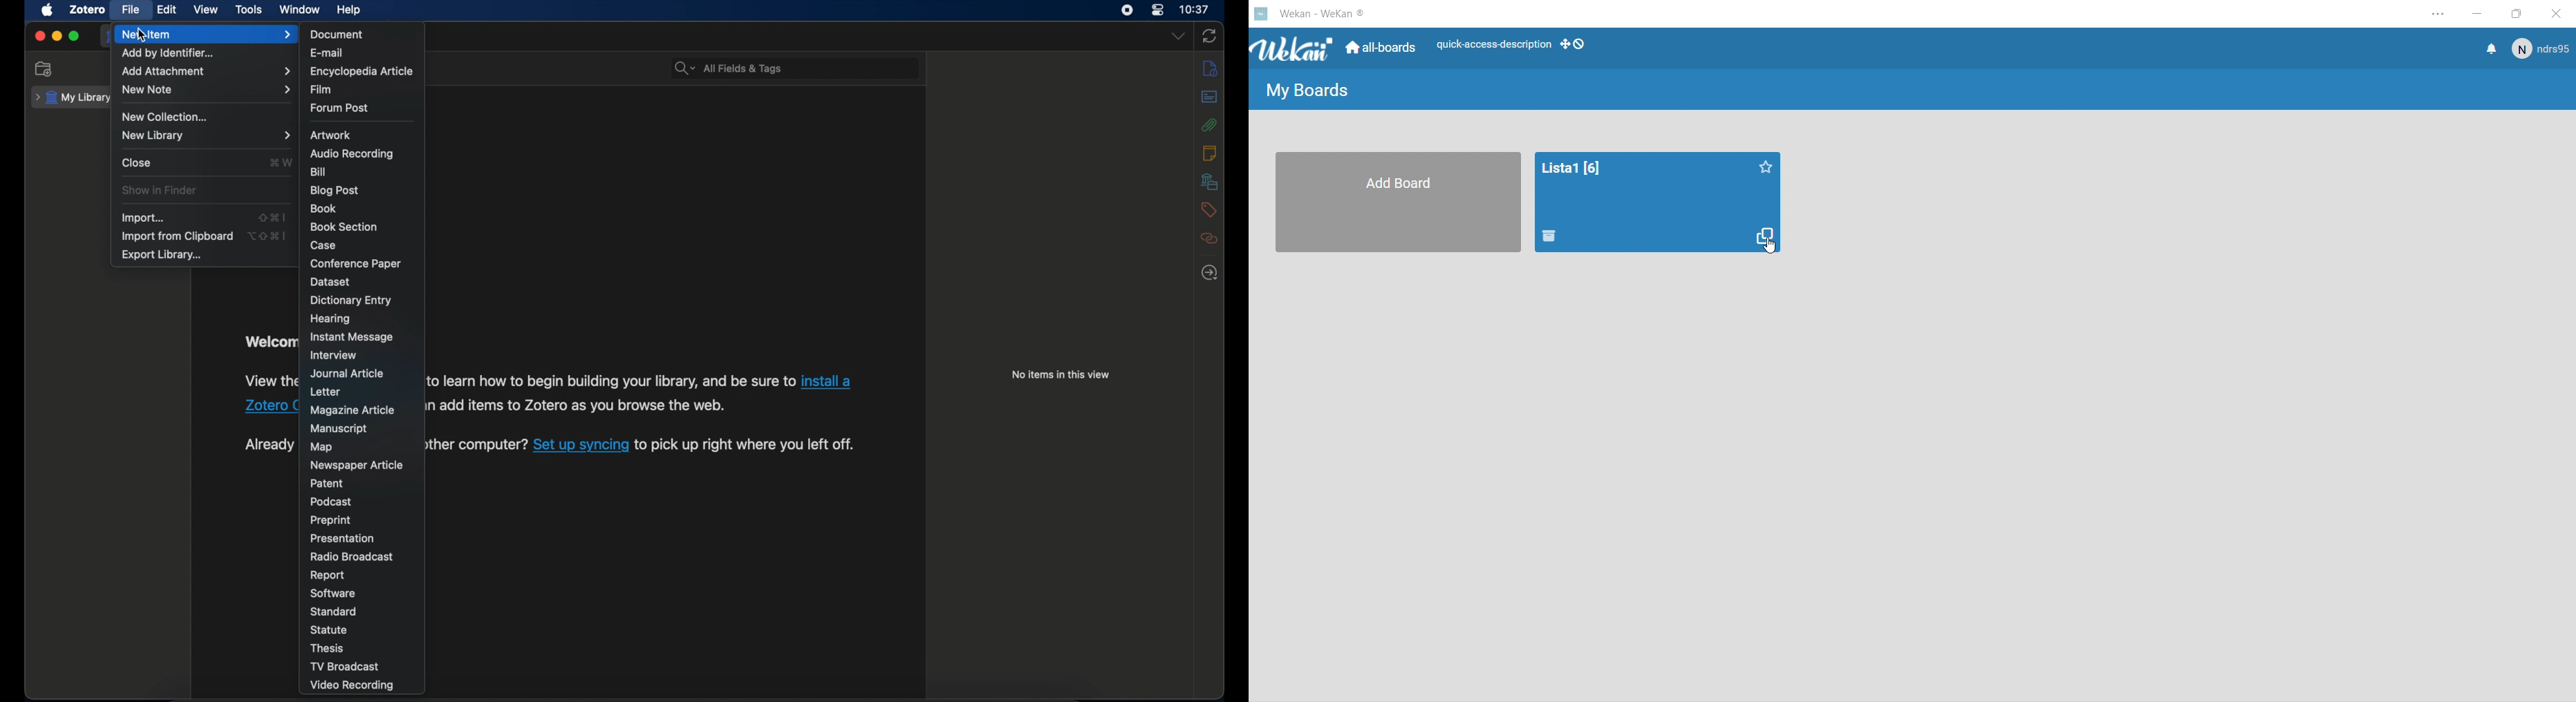 The height and width of the screenshot is (728, 2576). What do you see at coordinates (1331, 15) in the screenshot?
I see `WeKan` at bounding box center [1331, 15].